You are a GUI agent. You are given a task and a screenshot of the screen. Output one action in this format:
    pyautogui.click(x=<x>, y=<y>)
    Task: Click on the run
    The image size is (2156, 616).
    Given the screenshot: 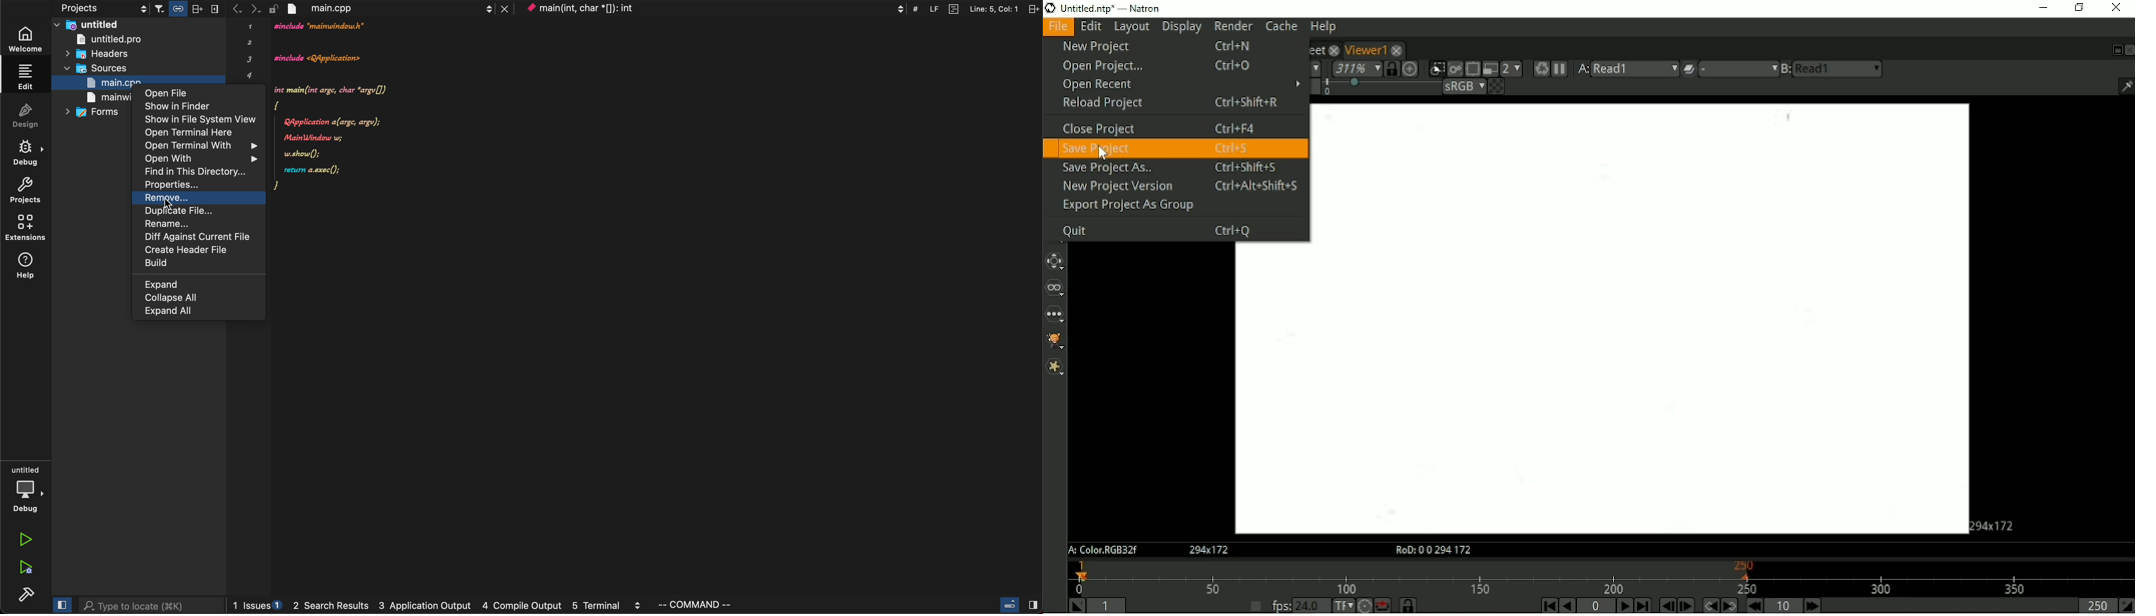 What is the action you would take?
    pyautogui.click(x=24, y=541)
    